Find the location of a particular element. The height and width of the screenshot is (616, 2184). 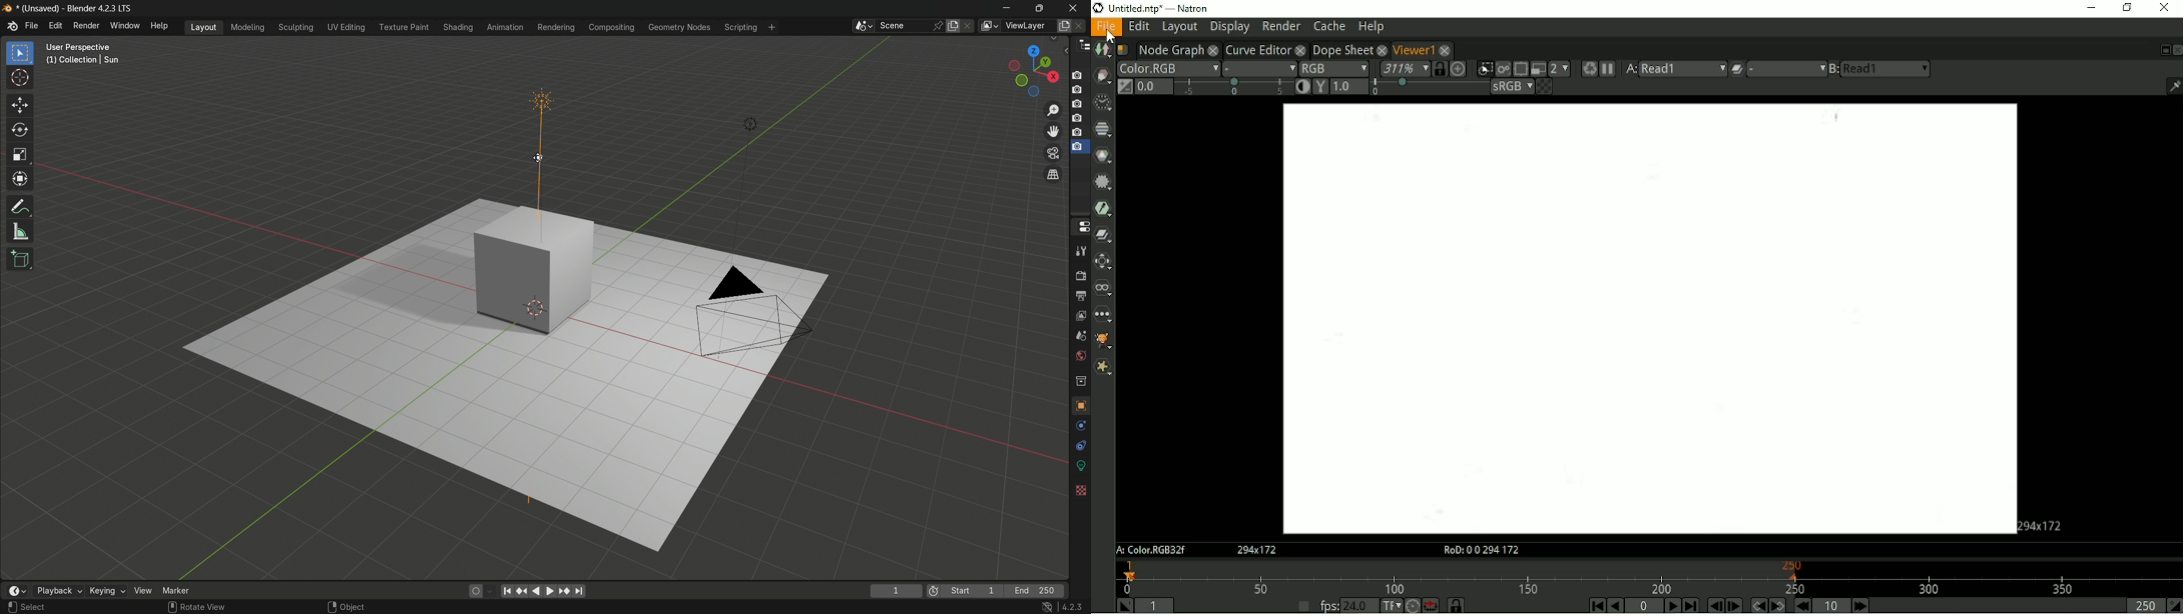

read1 is located at coordinates (1887, 68).